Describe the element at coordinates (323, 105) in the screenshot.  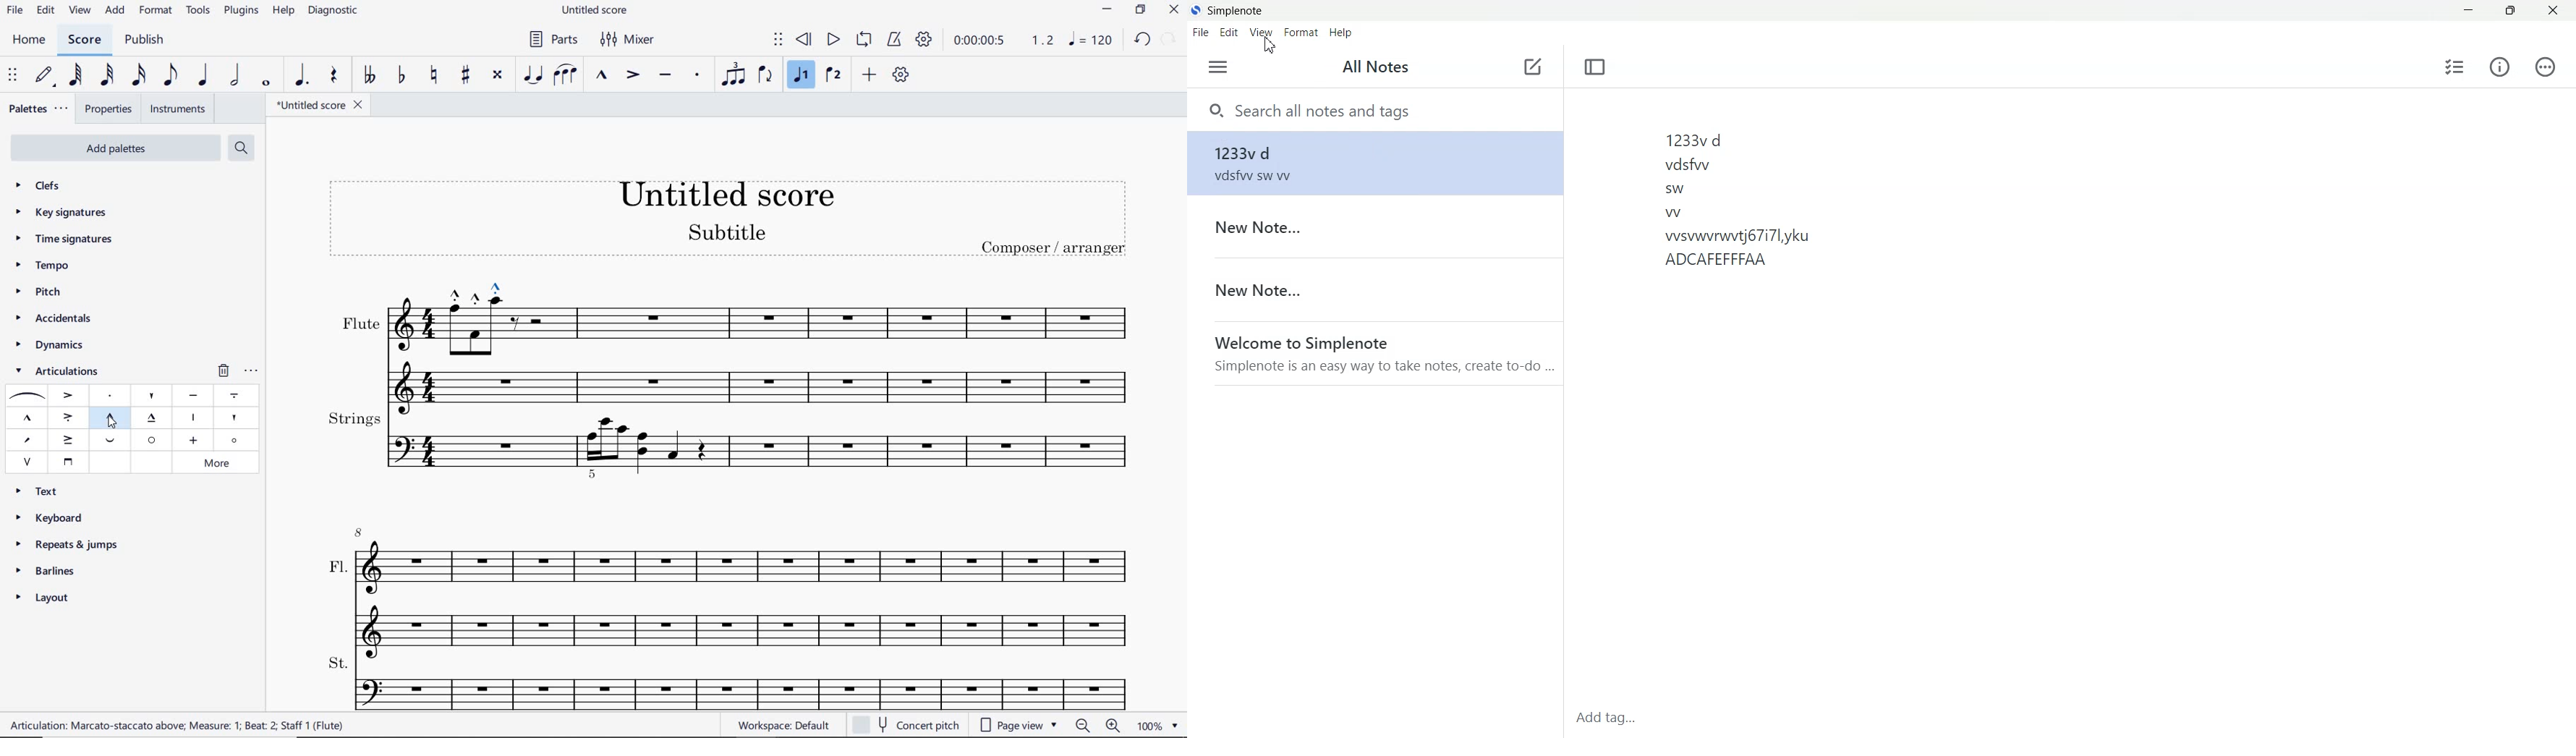
I see `FILE NAME` at that location.